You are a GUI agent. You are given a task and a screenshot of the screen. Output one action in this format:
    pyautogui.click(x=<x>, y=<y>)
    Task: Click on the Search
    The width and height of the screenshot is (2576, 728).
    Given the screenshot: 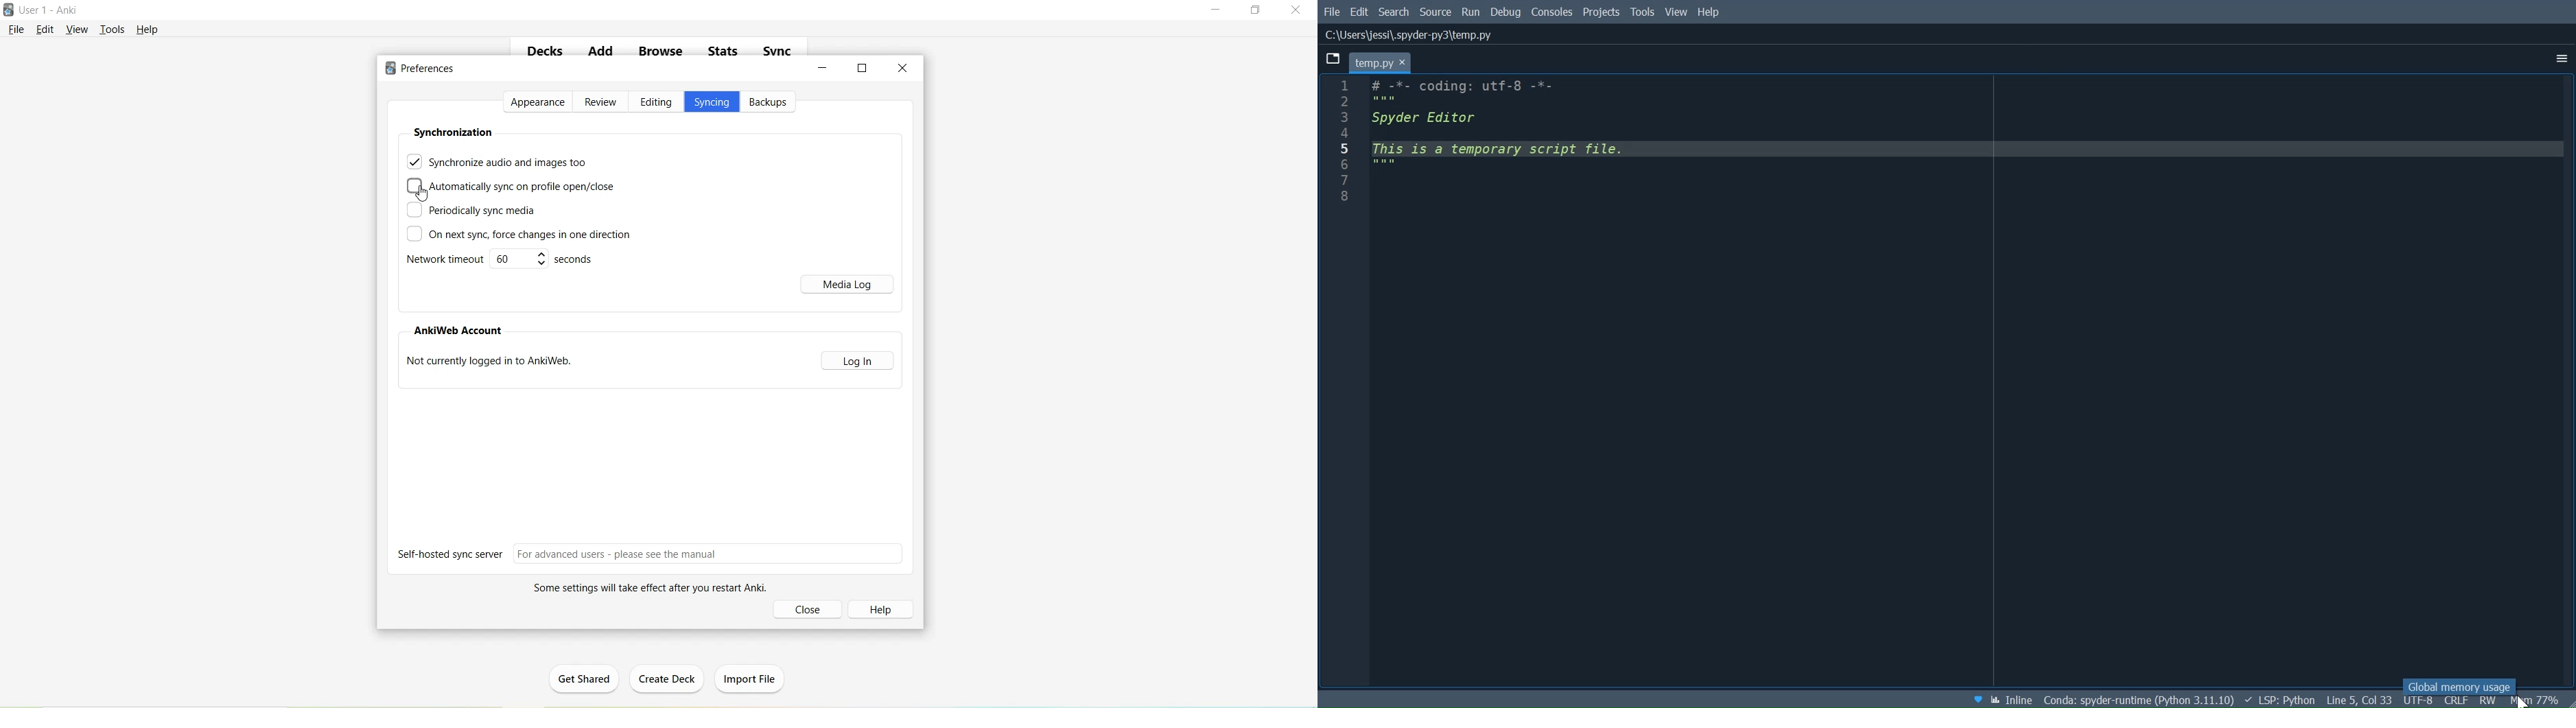 What is the action you would take?
    pyautogui.click(x=1394, y=12)
    